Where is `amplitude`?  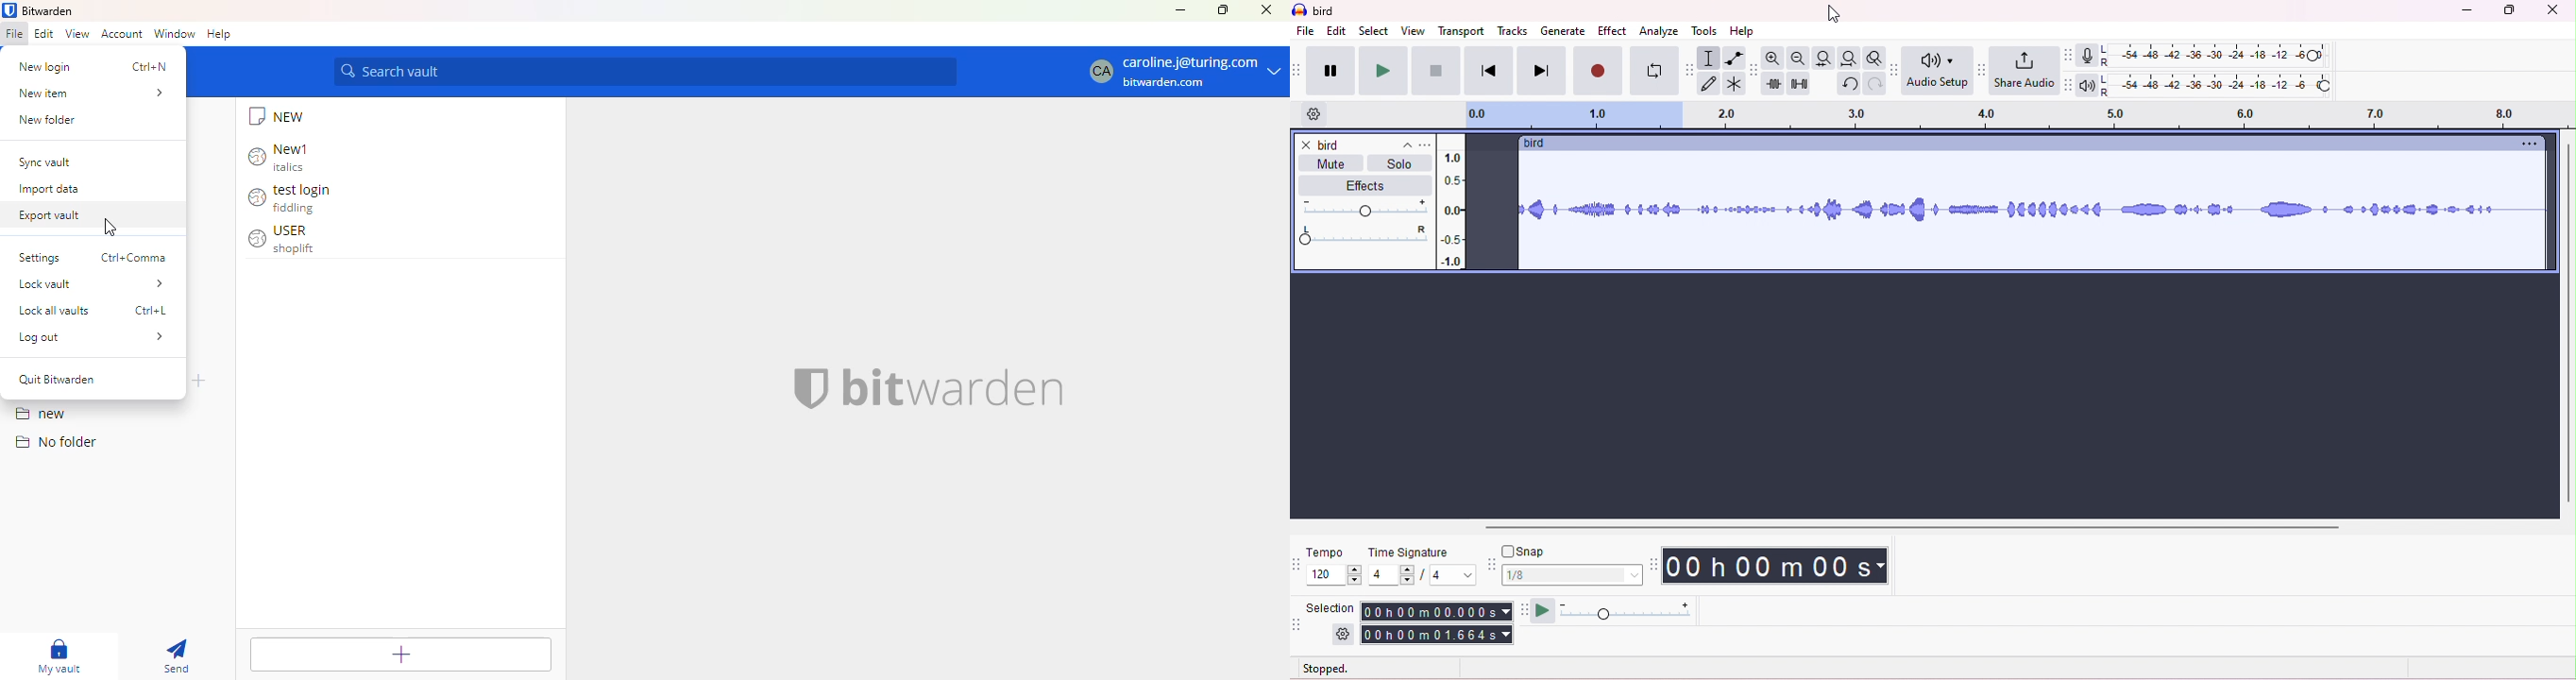 amplitude is located at coordinates (1452, 204).